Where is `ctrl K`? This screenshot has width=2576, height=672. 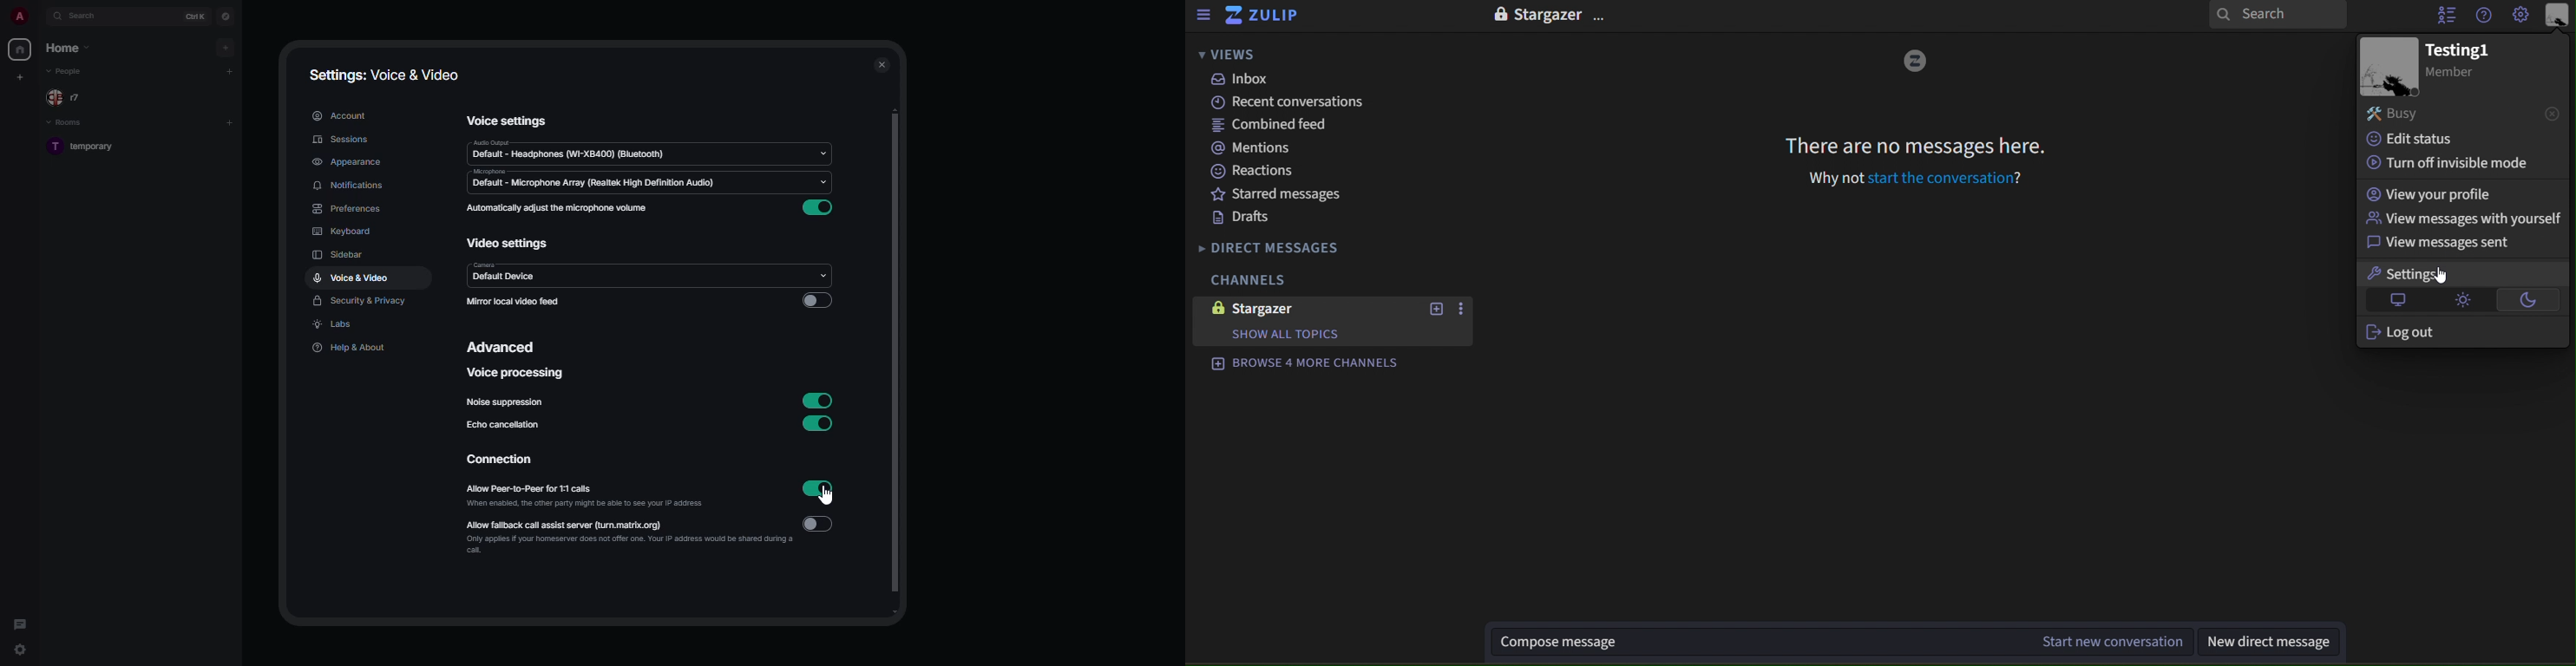 ctrl K is located at coordinates (195, 16).